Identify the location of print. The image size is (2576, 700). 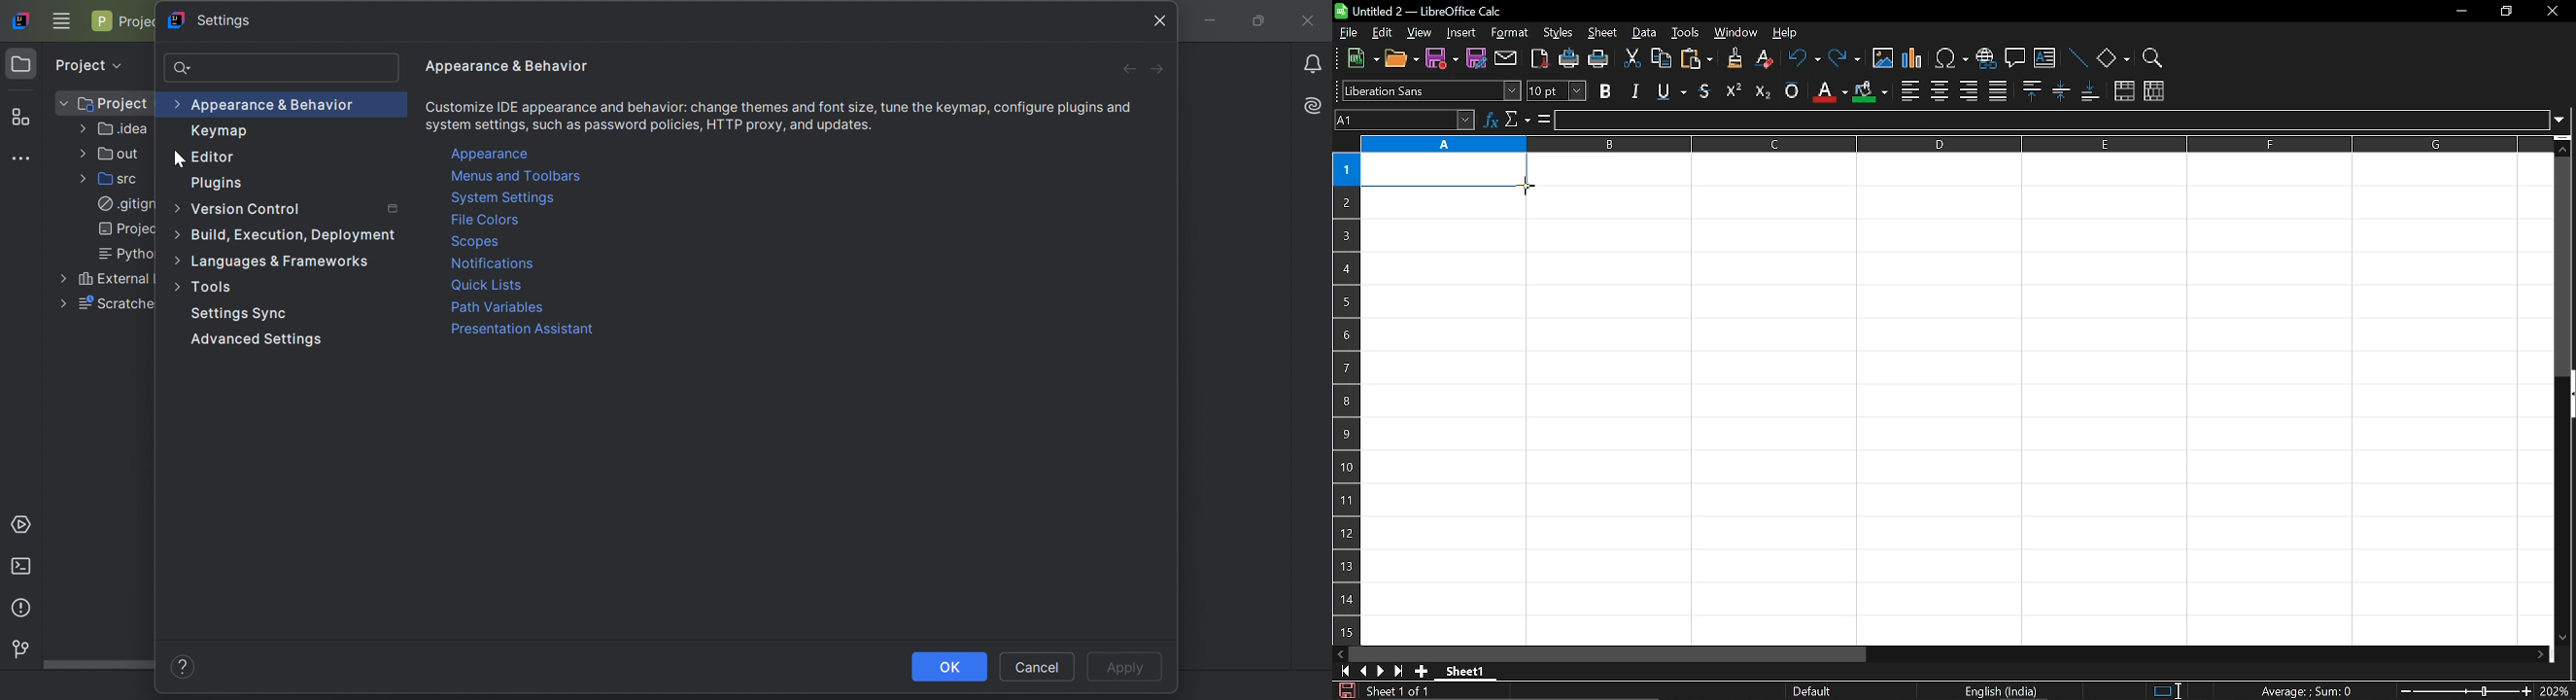
(1599, 59).